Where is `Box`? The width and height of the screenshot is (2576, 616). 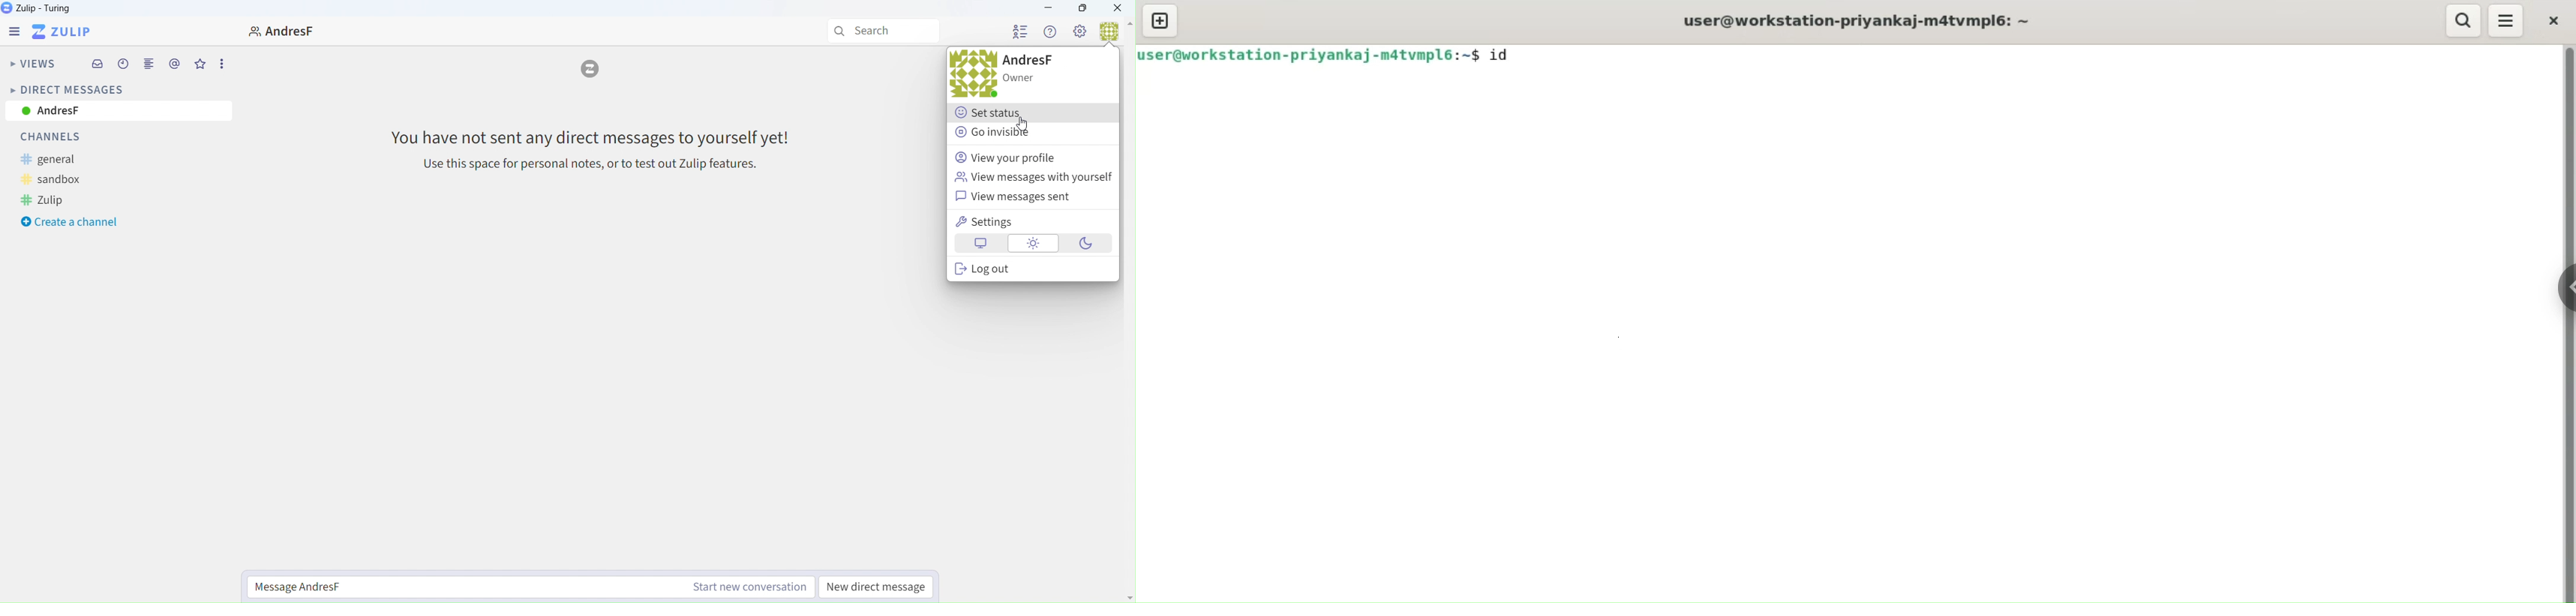
Box is located at coordinates (1083, 8).